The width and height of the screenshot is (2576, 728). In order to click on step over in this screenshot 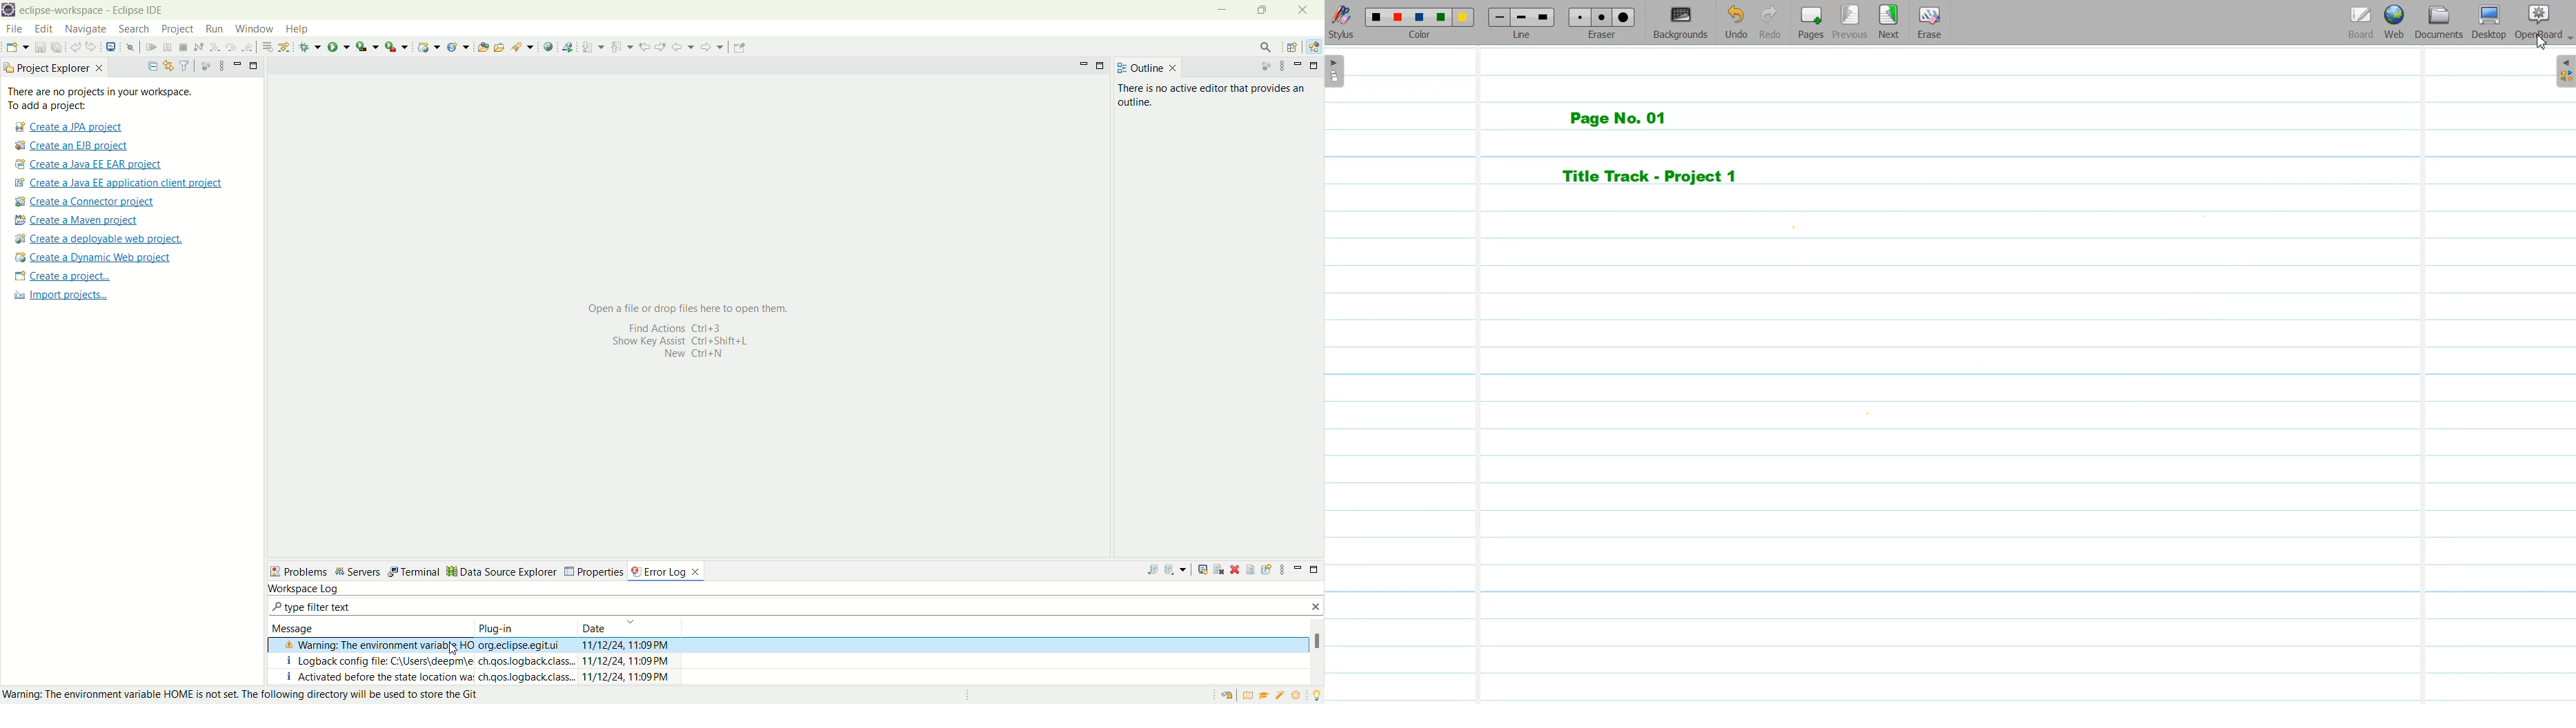, I will do `click(229, 48)`.